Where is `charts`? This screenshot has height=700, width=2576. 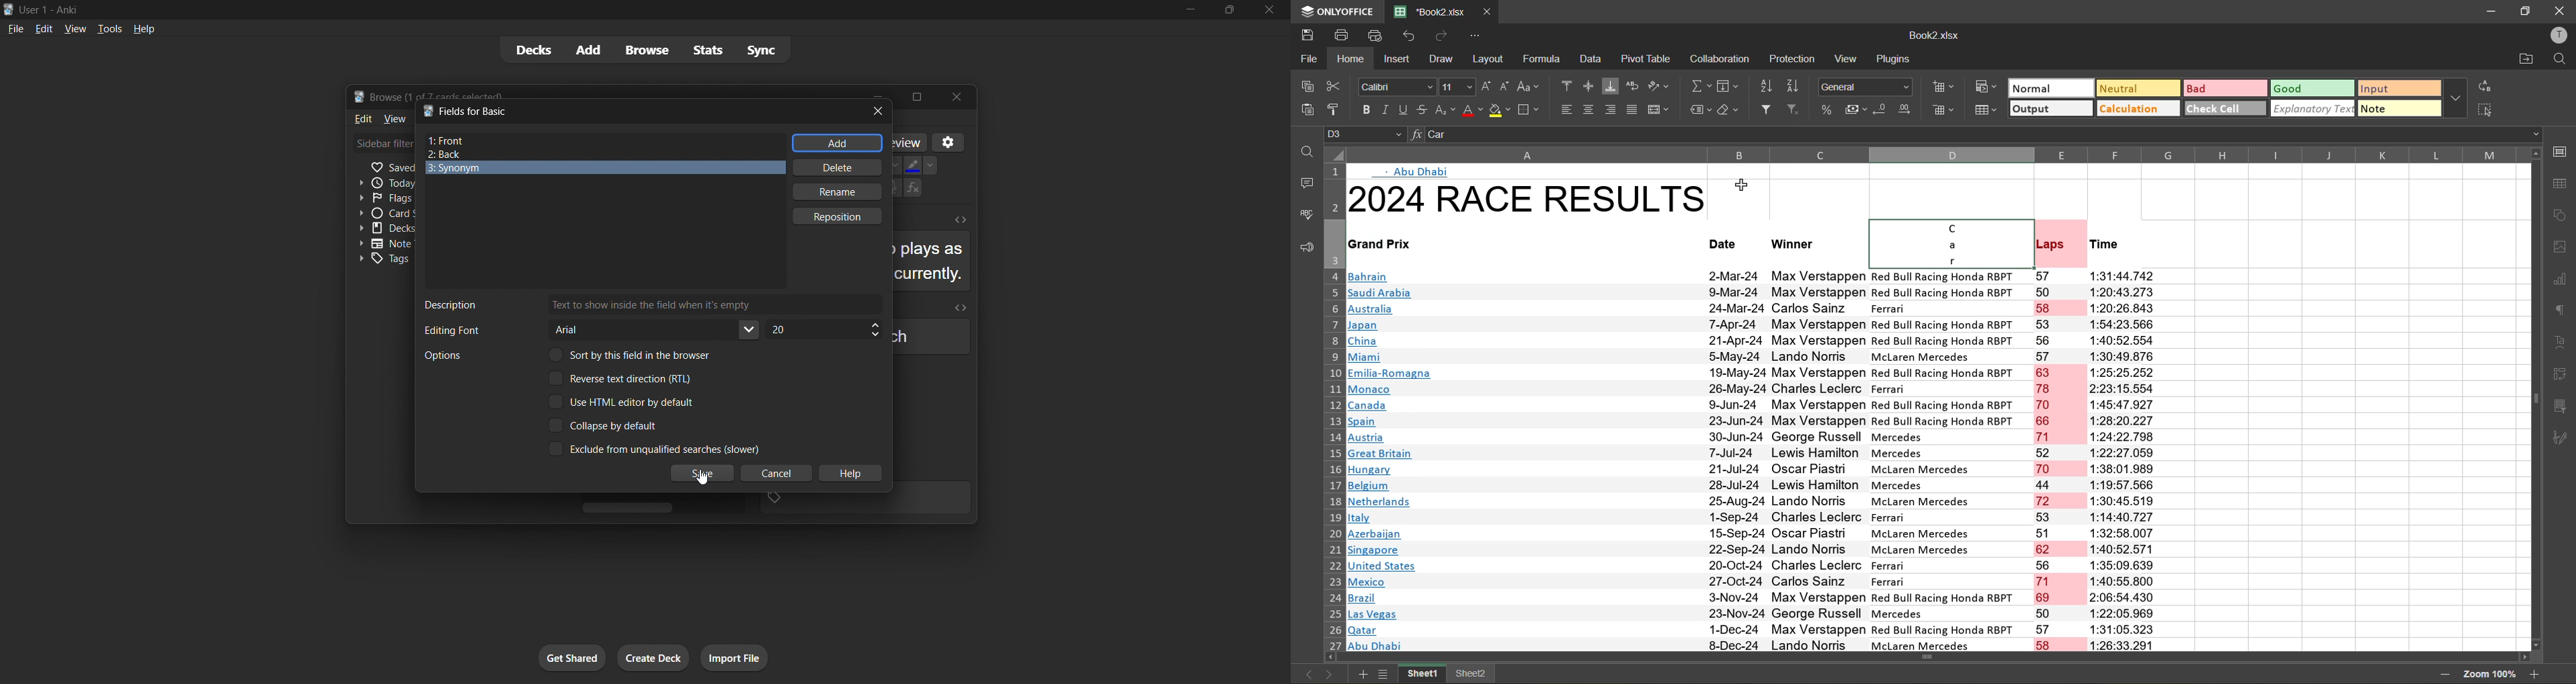 charts is located at coordinates (2563, 281).